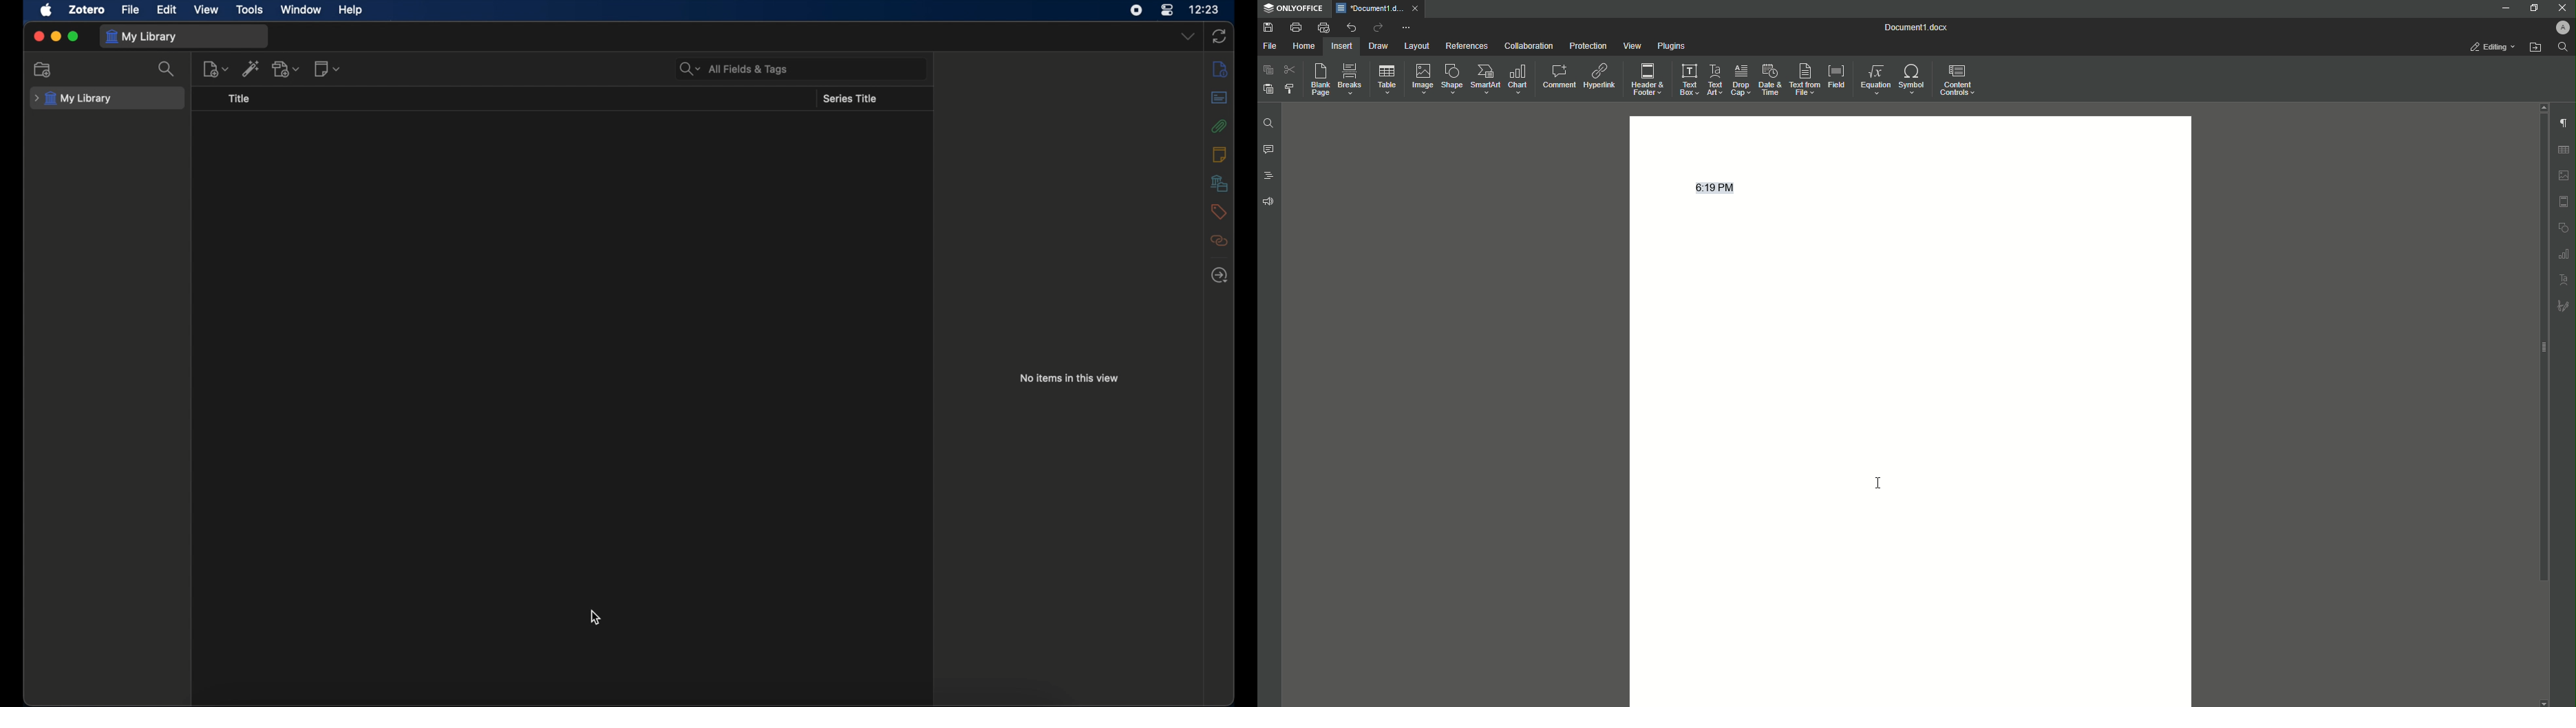 The width and height of the screenshot is (2576, 728). Describe the element at coordinates (2563, 305) in the screenshot. I see `signature settings` at that location.